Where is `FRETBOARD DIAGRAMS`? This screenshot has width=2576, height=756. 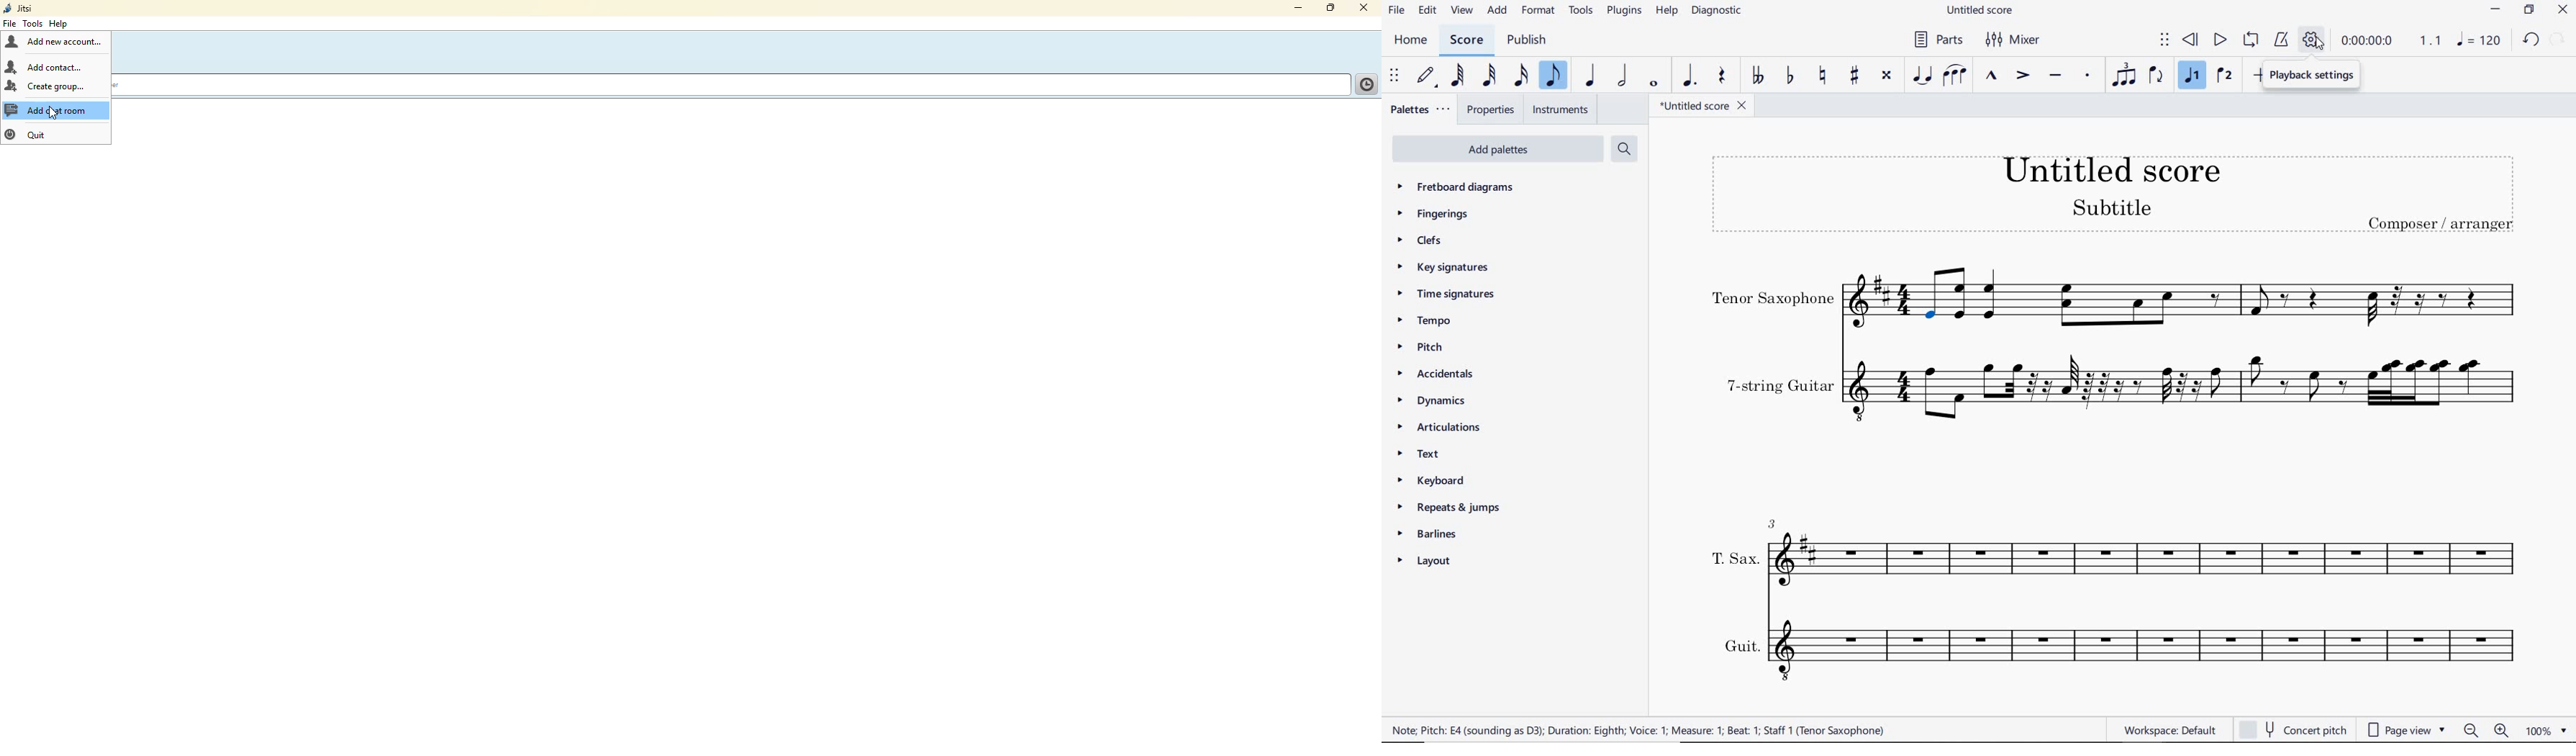 FRETBOARD DIAGRAMS is located at coordinates (1457, 186).